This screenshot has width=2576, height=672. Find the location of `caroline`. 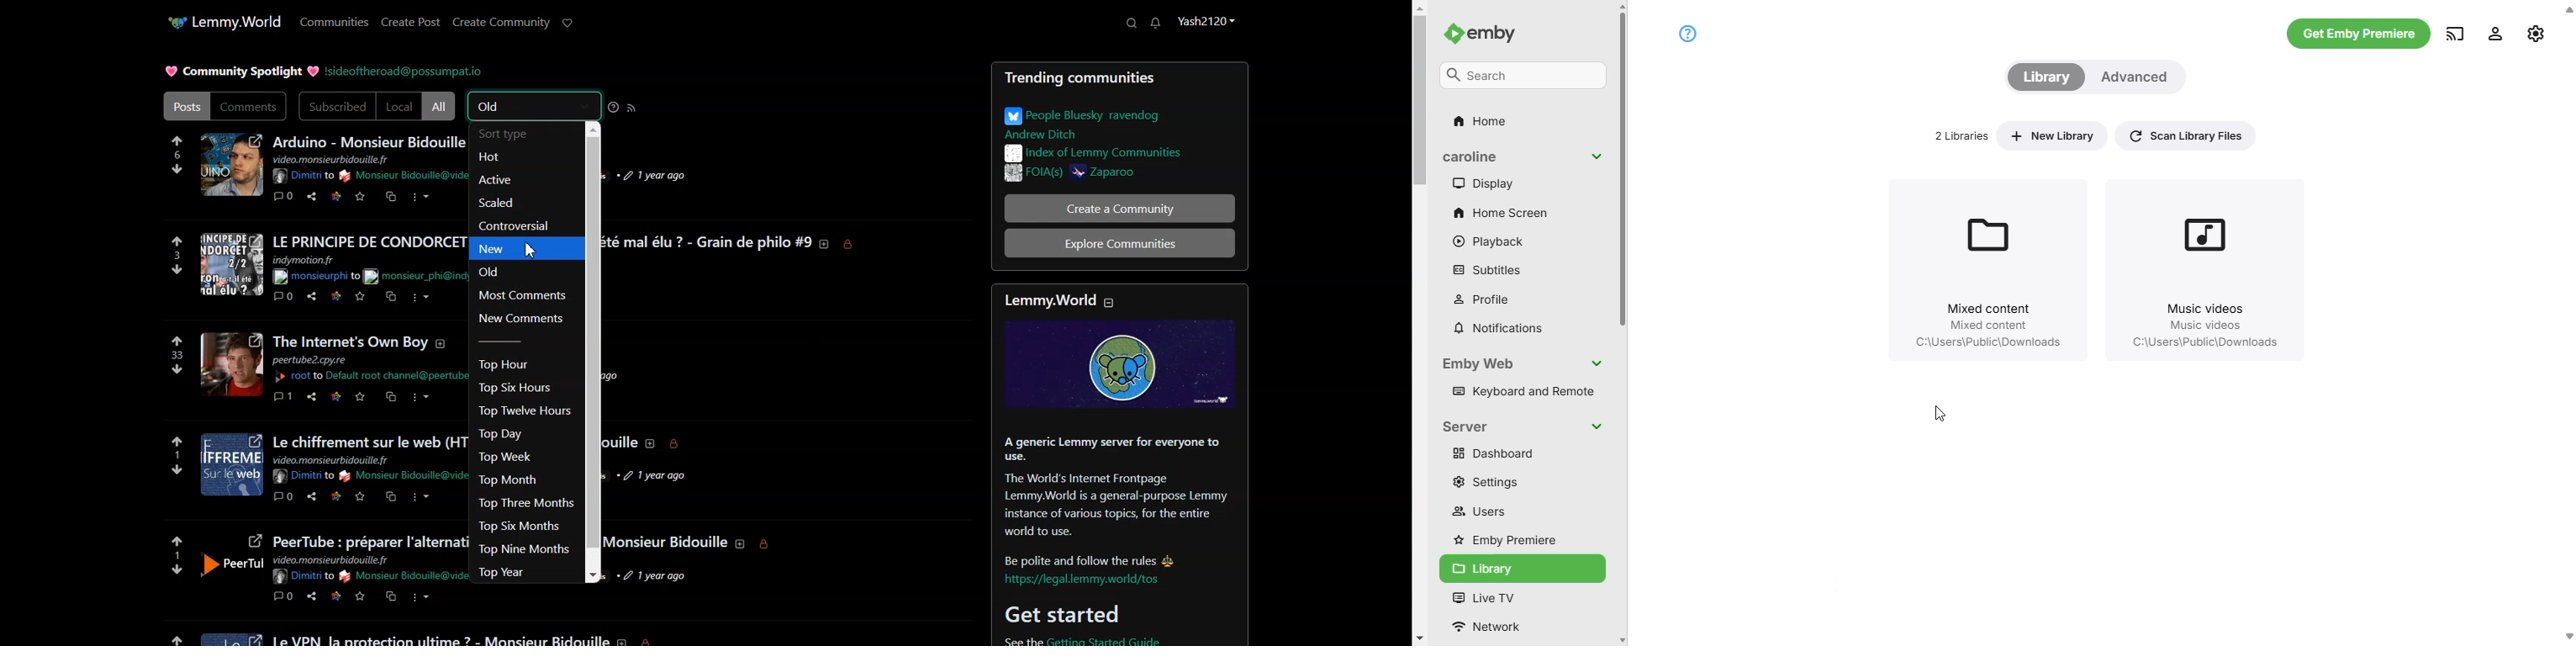

caroline is located at coordinates (1472, 156).